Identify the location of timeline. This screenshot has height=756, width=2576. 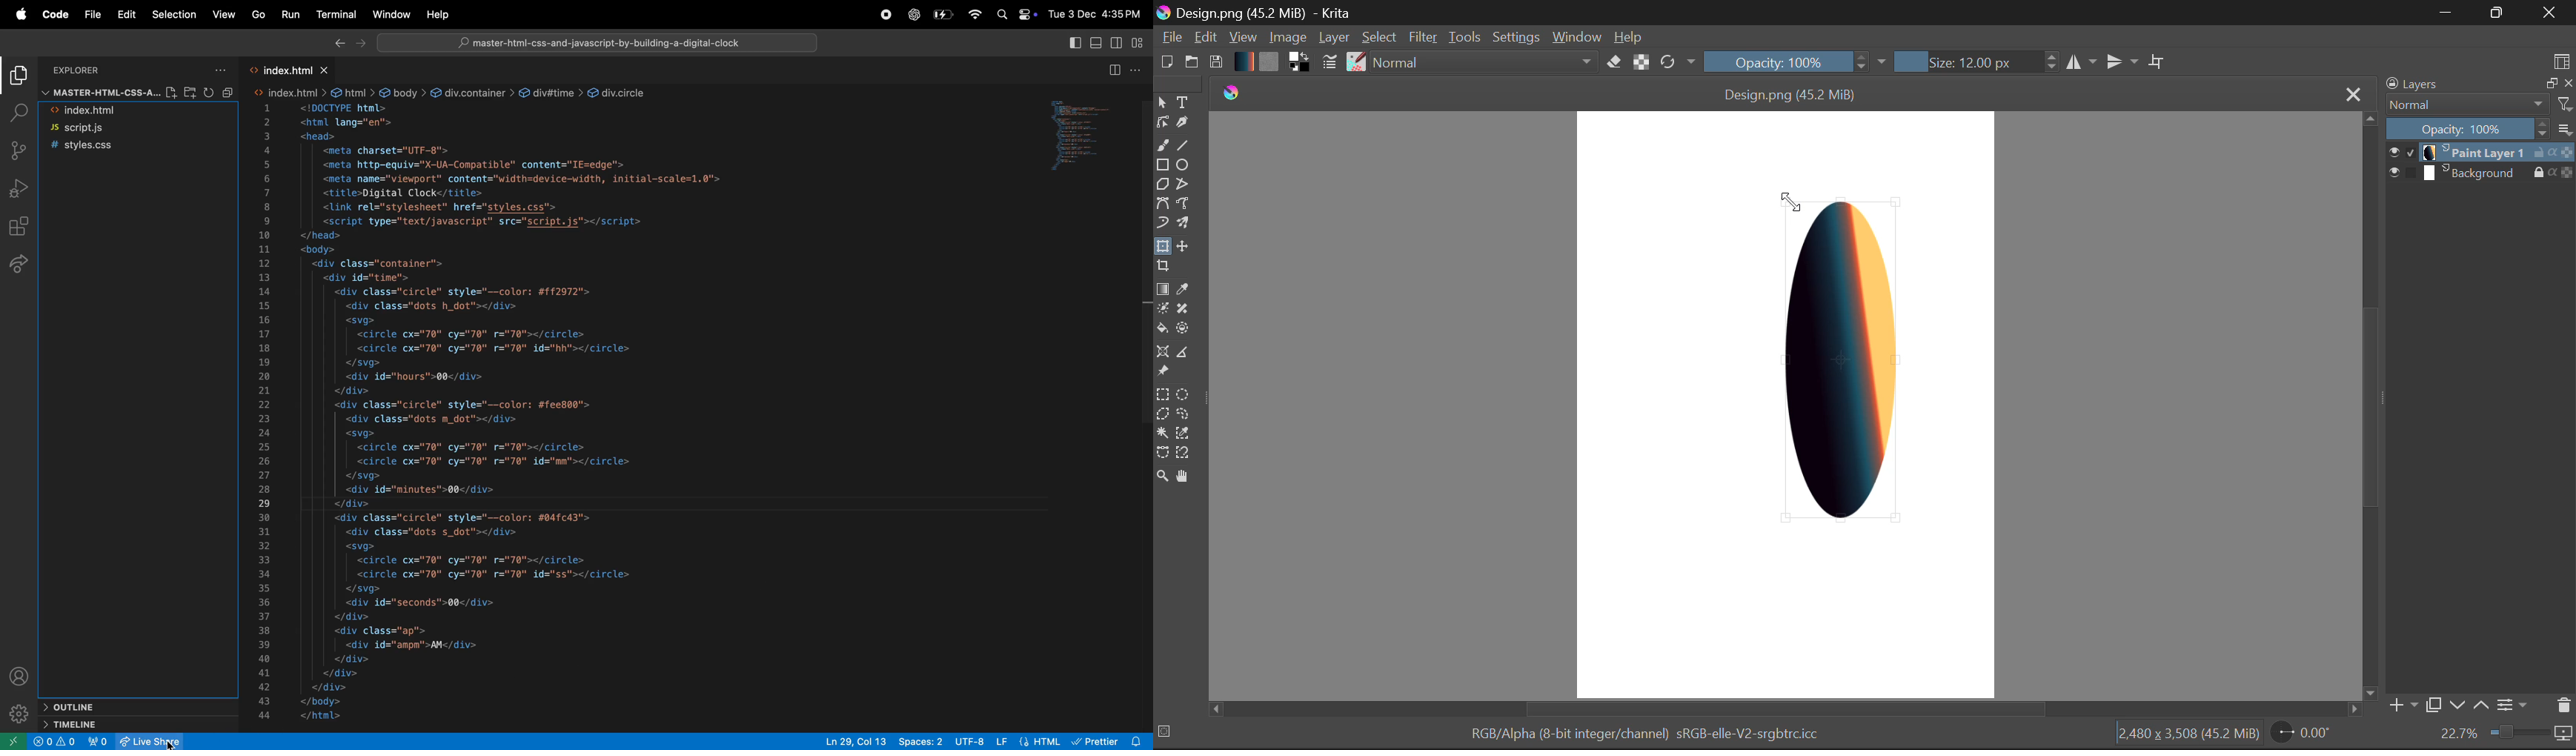
(126, 724).